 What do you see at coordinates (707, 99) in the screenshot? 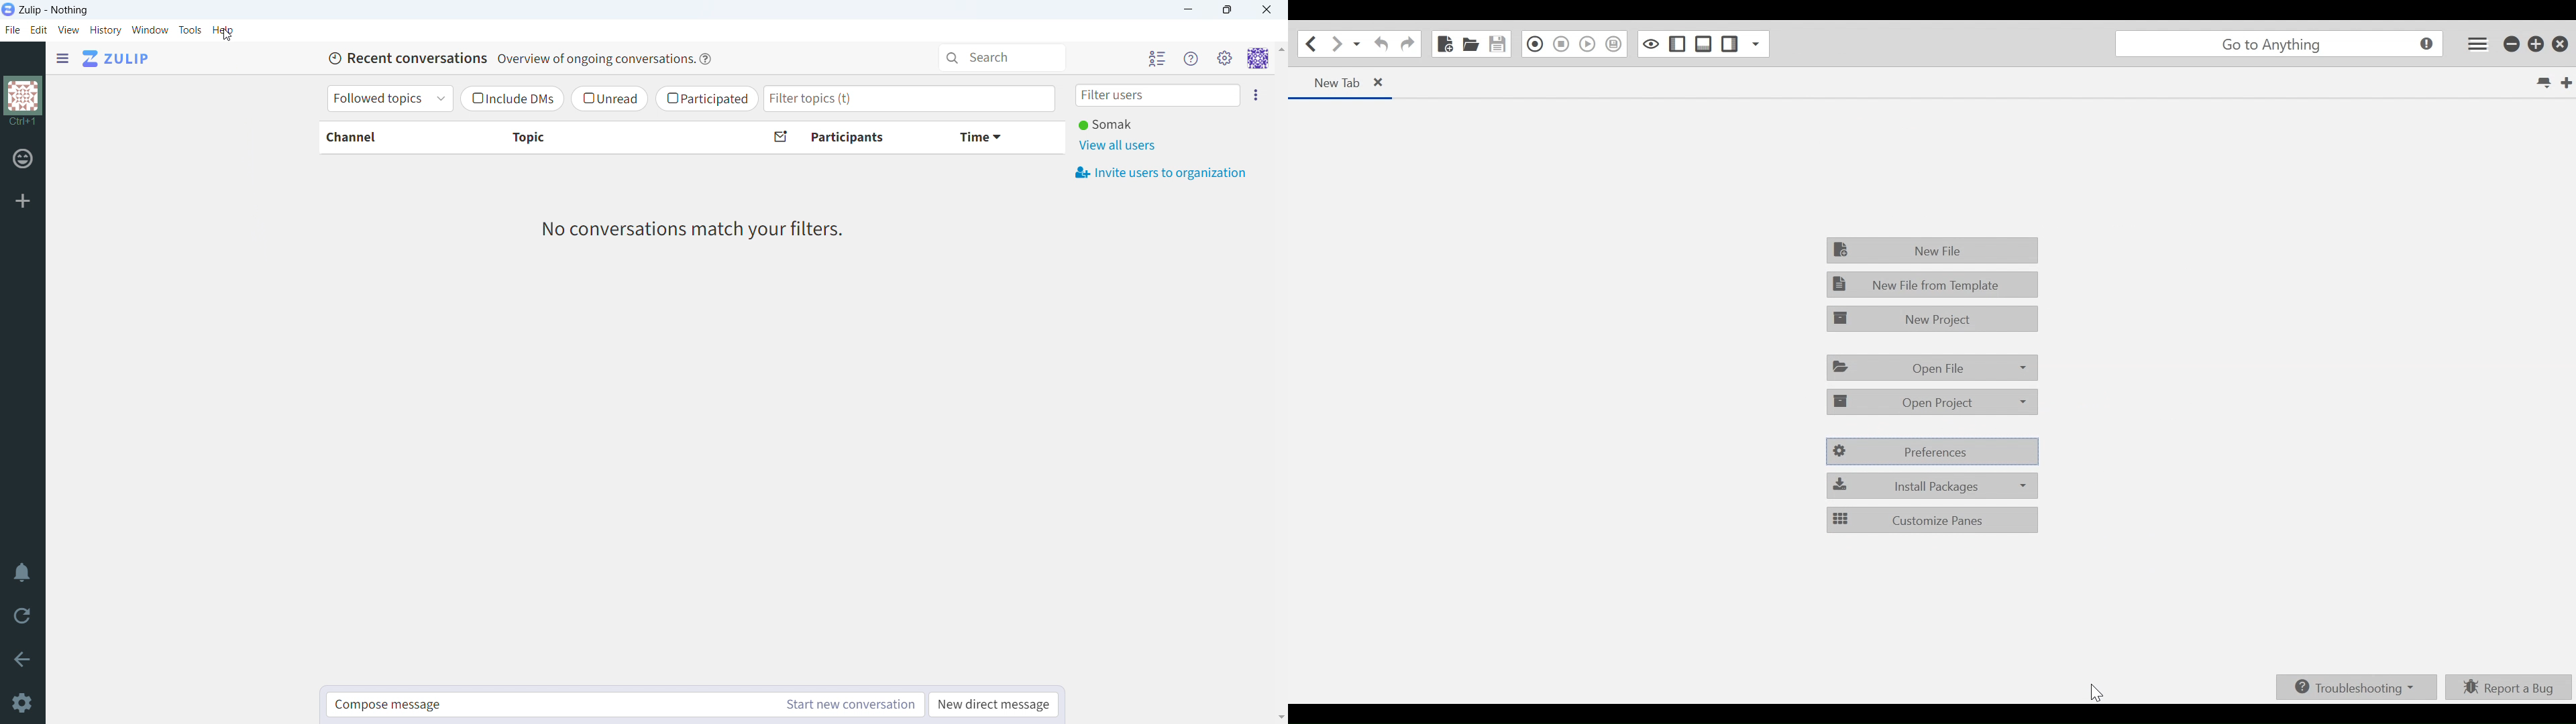
I see `participated` at bounding box center [707, 99].